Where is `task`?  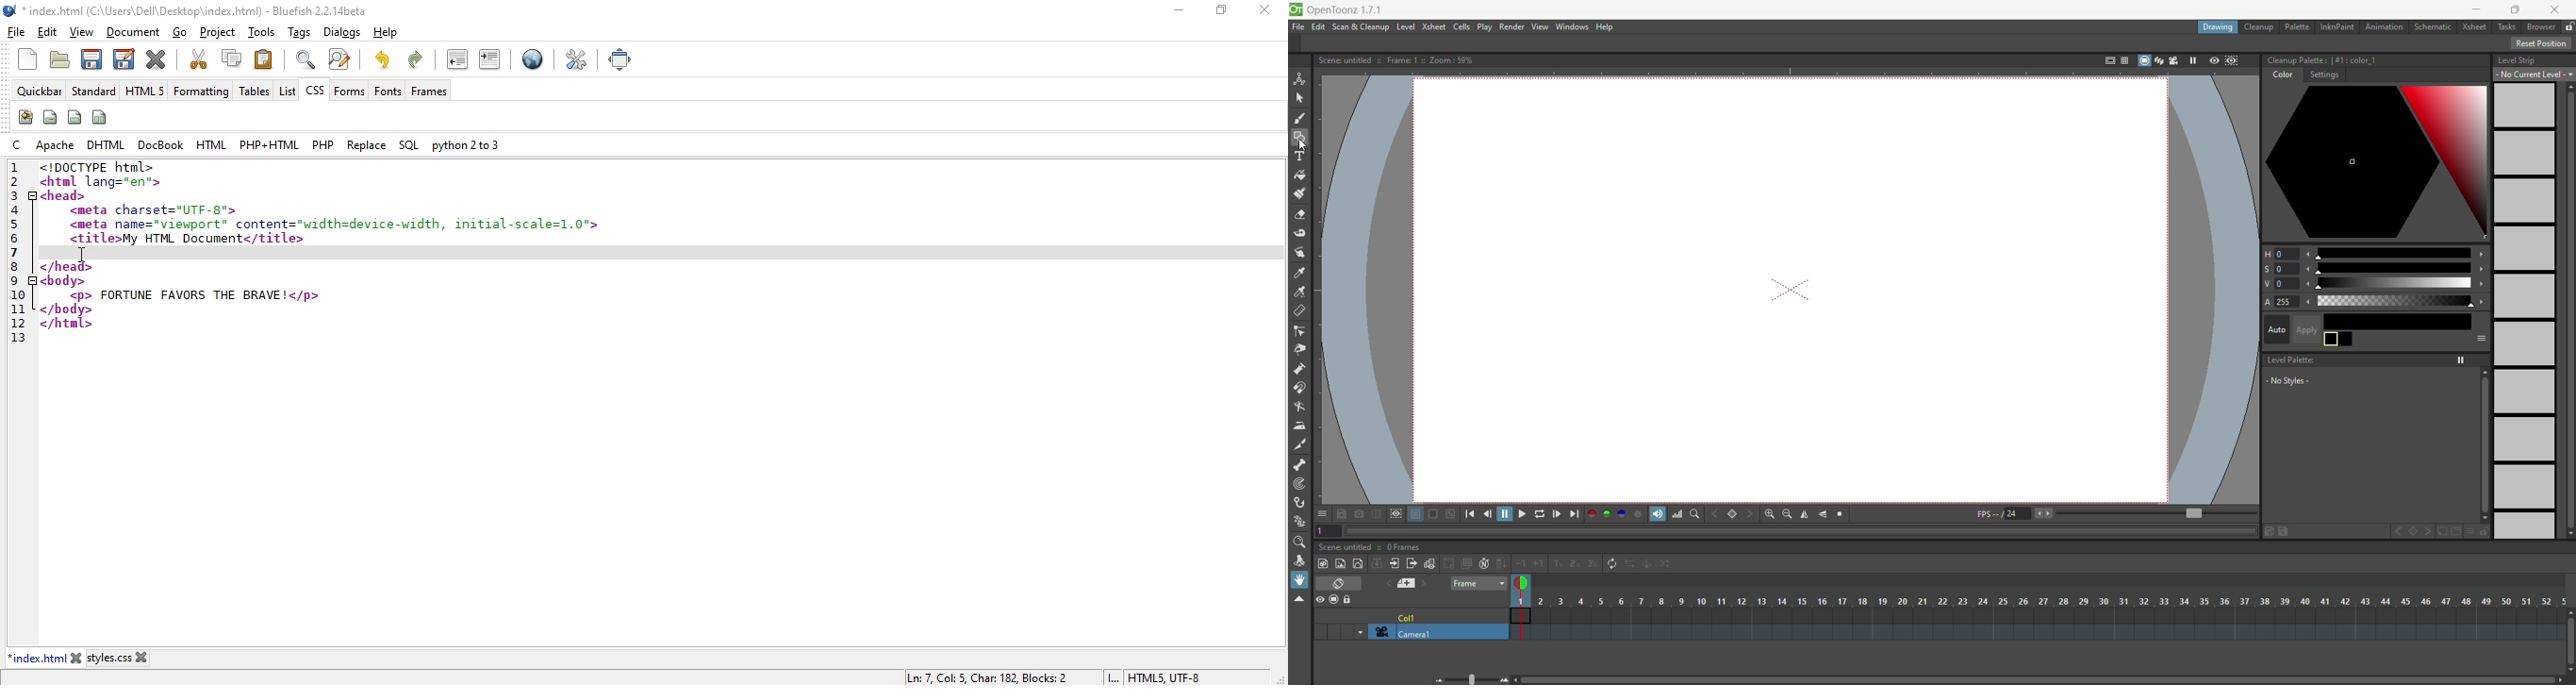
task is located at coordinates (2506, 30).